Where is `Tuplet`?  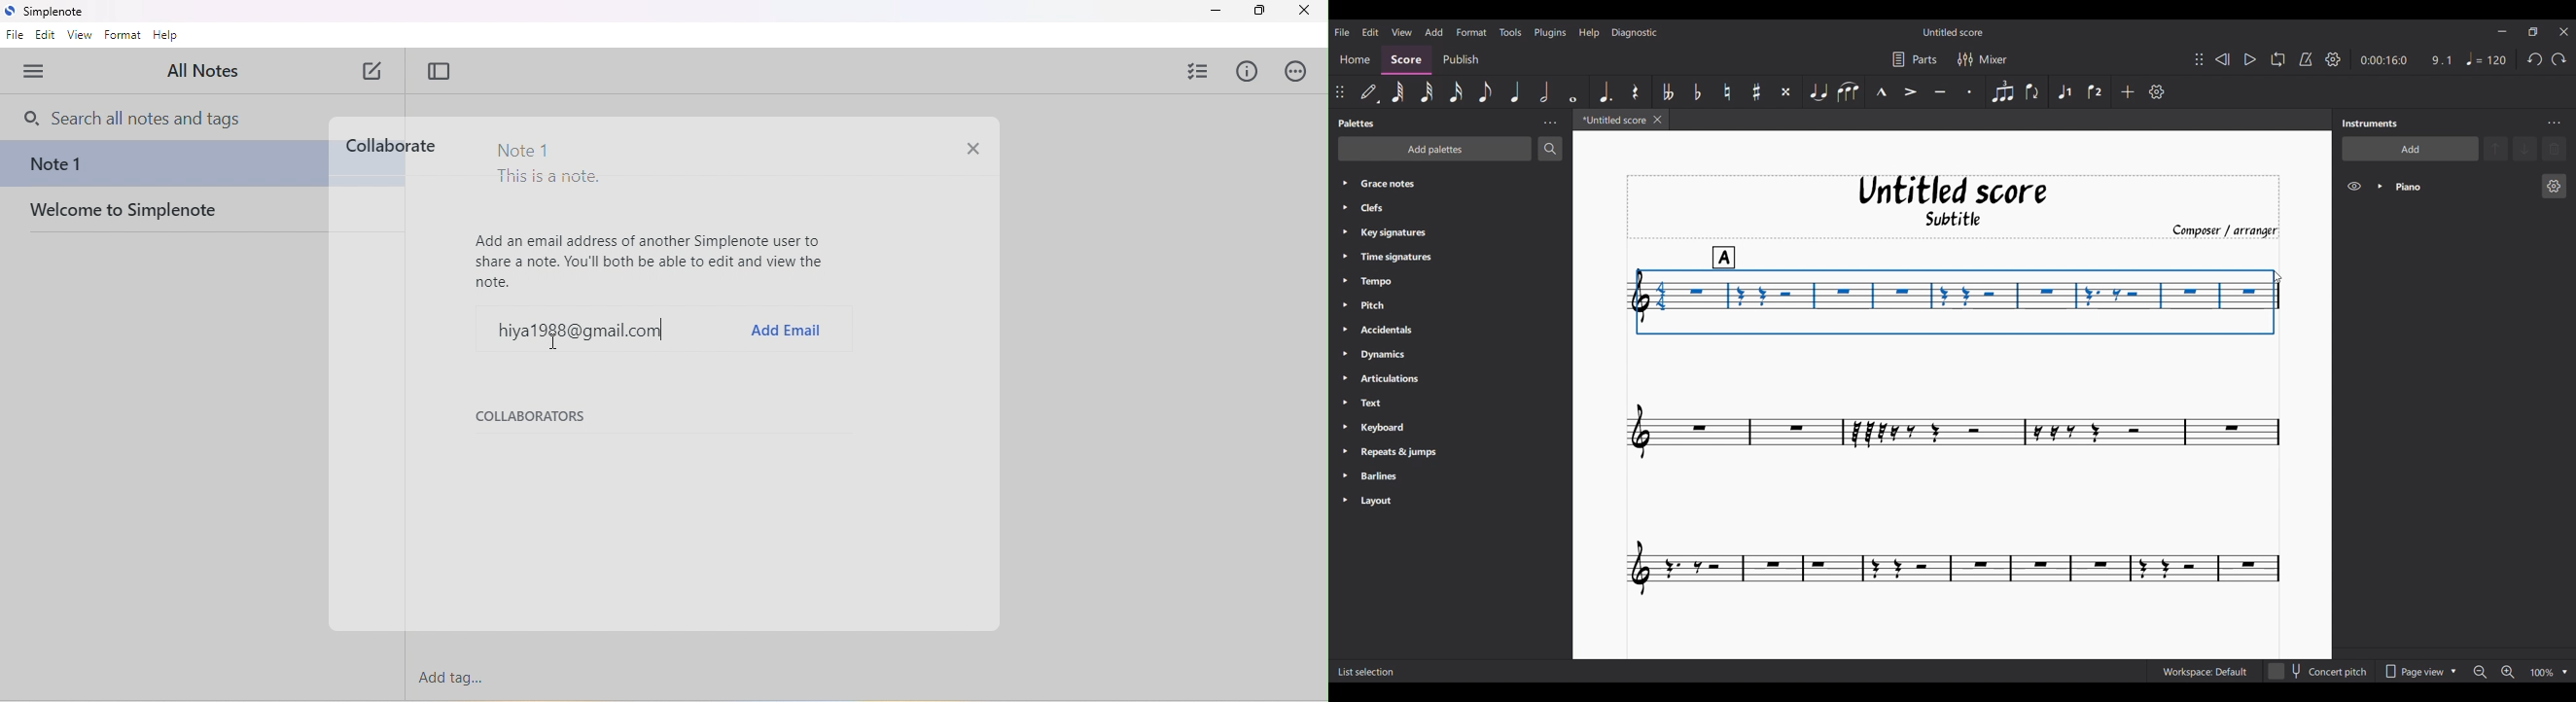
Tuplet is located at coordinates (2003, 92).